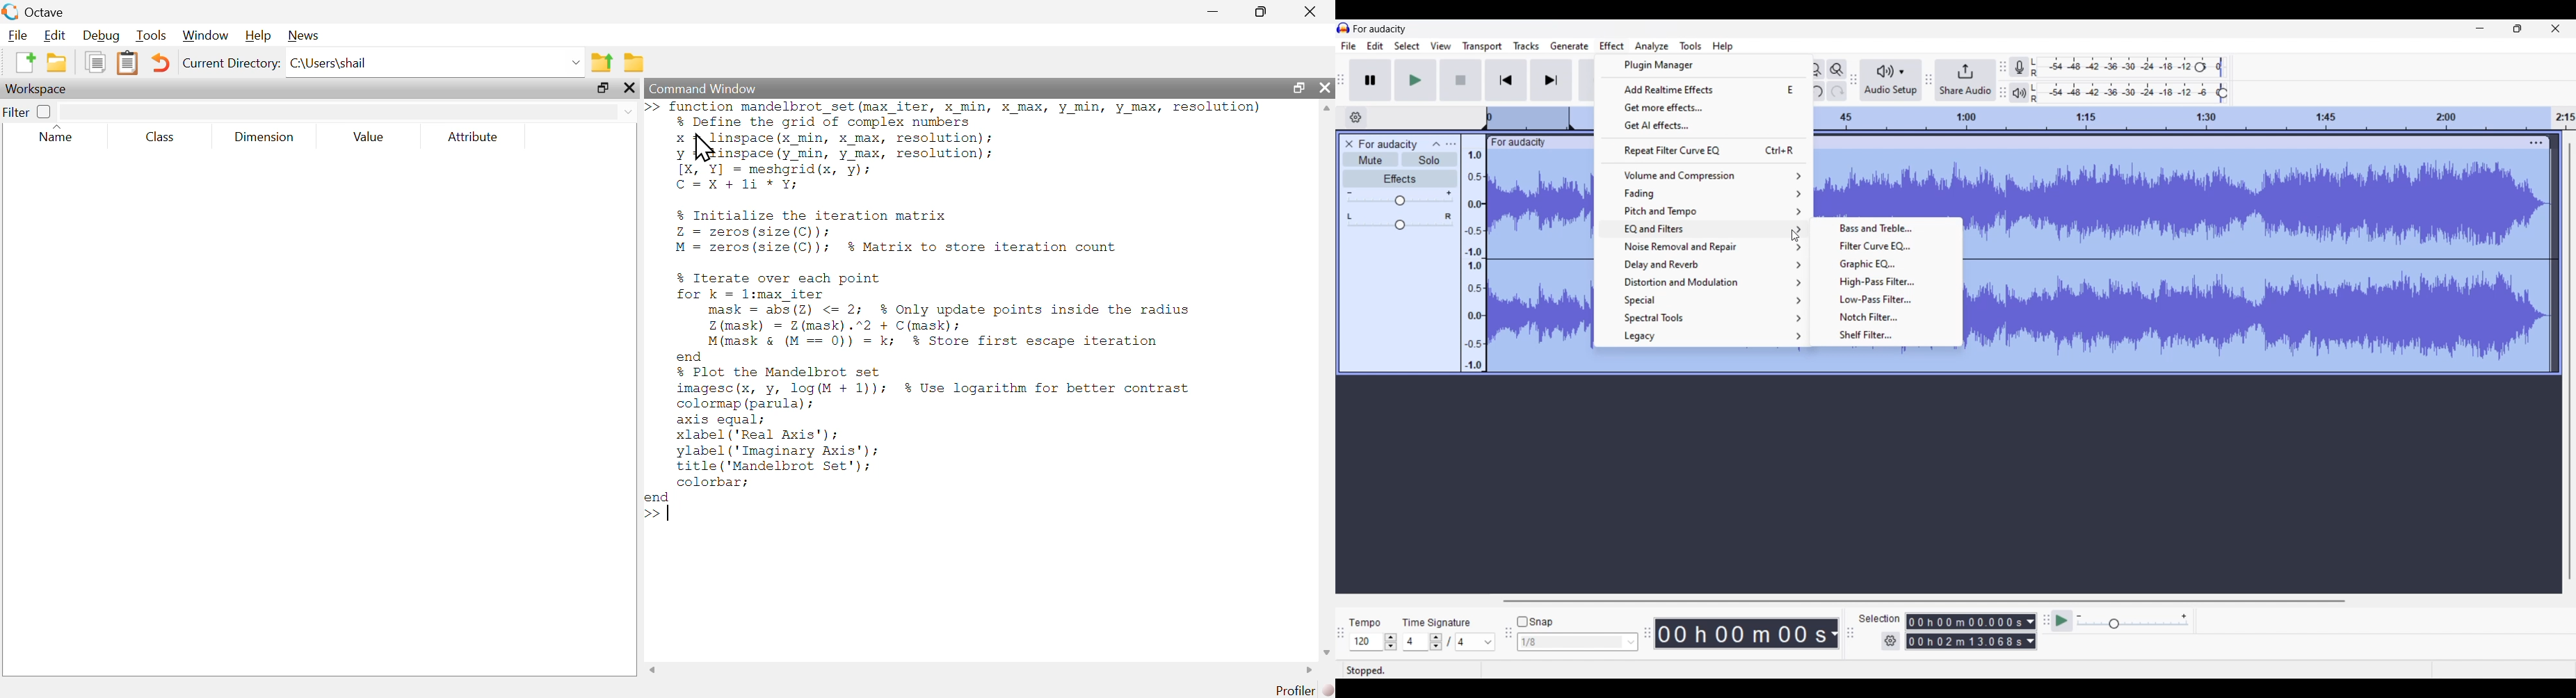  I want to click on Filter, so click(29, 111).